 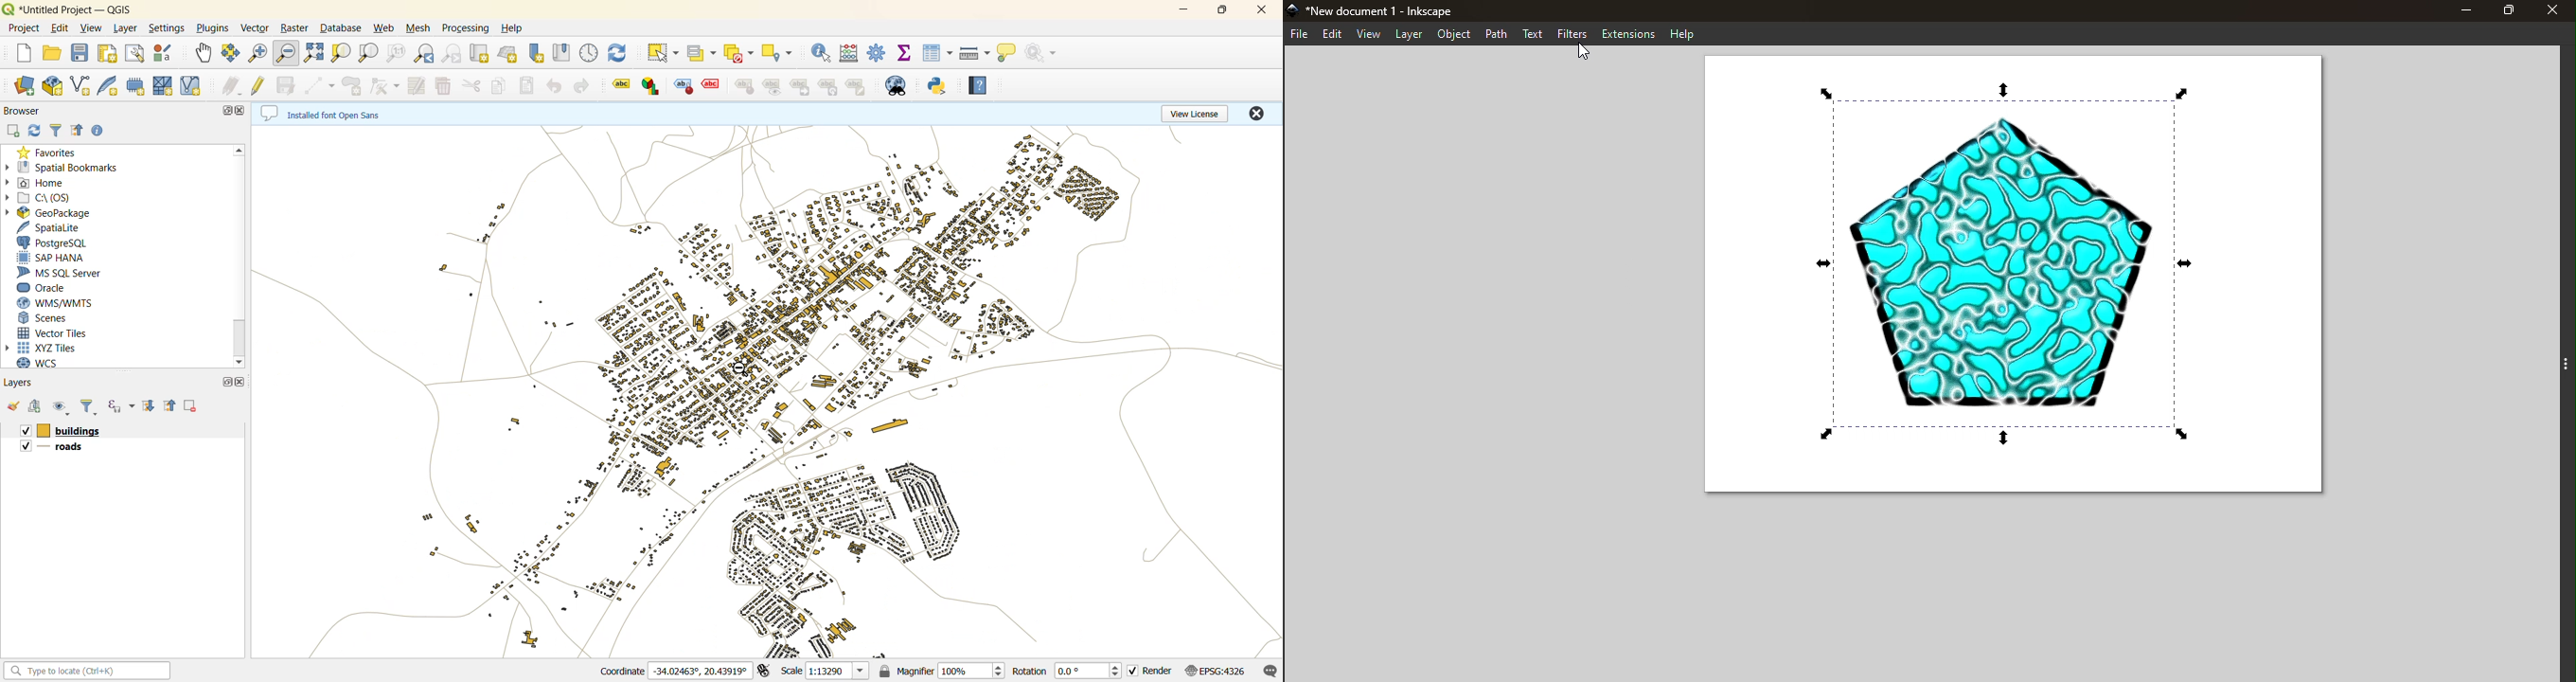 I want to click on select value, so click(x=700, y=53).